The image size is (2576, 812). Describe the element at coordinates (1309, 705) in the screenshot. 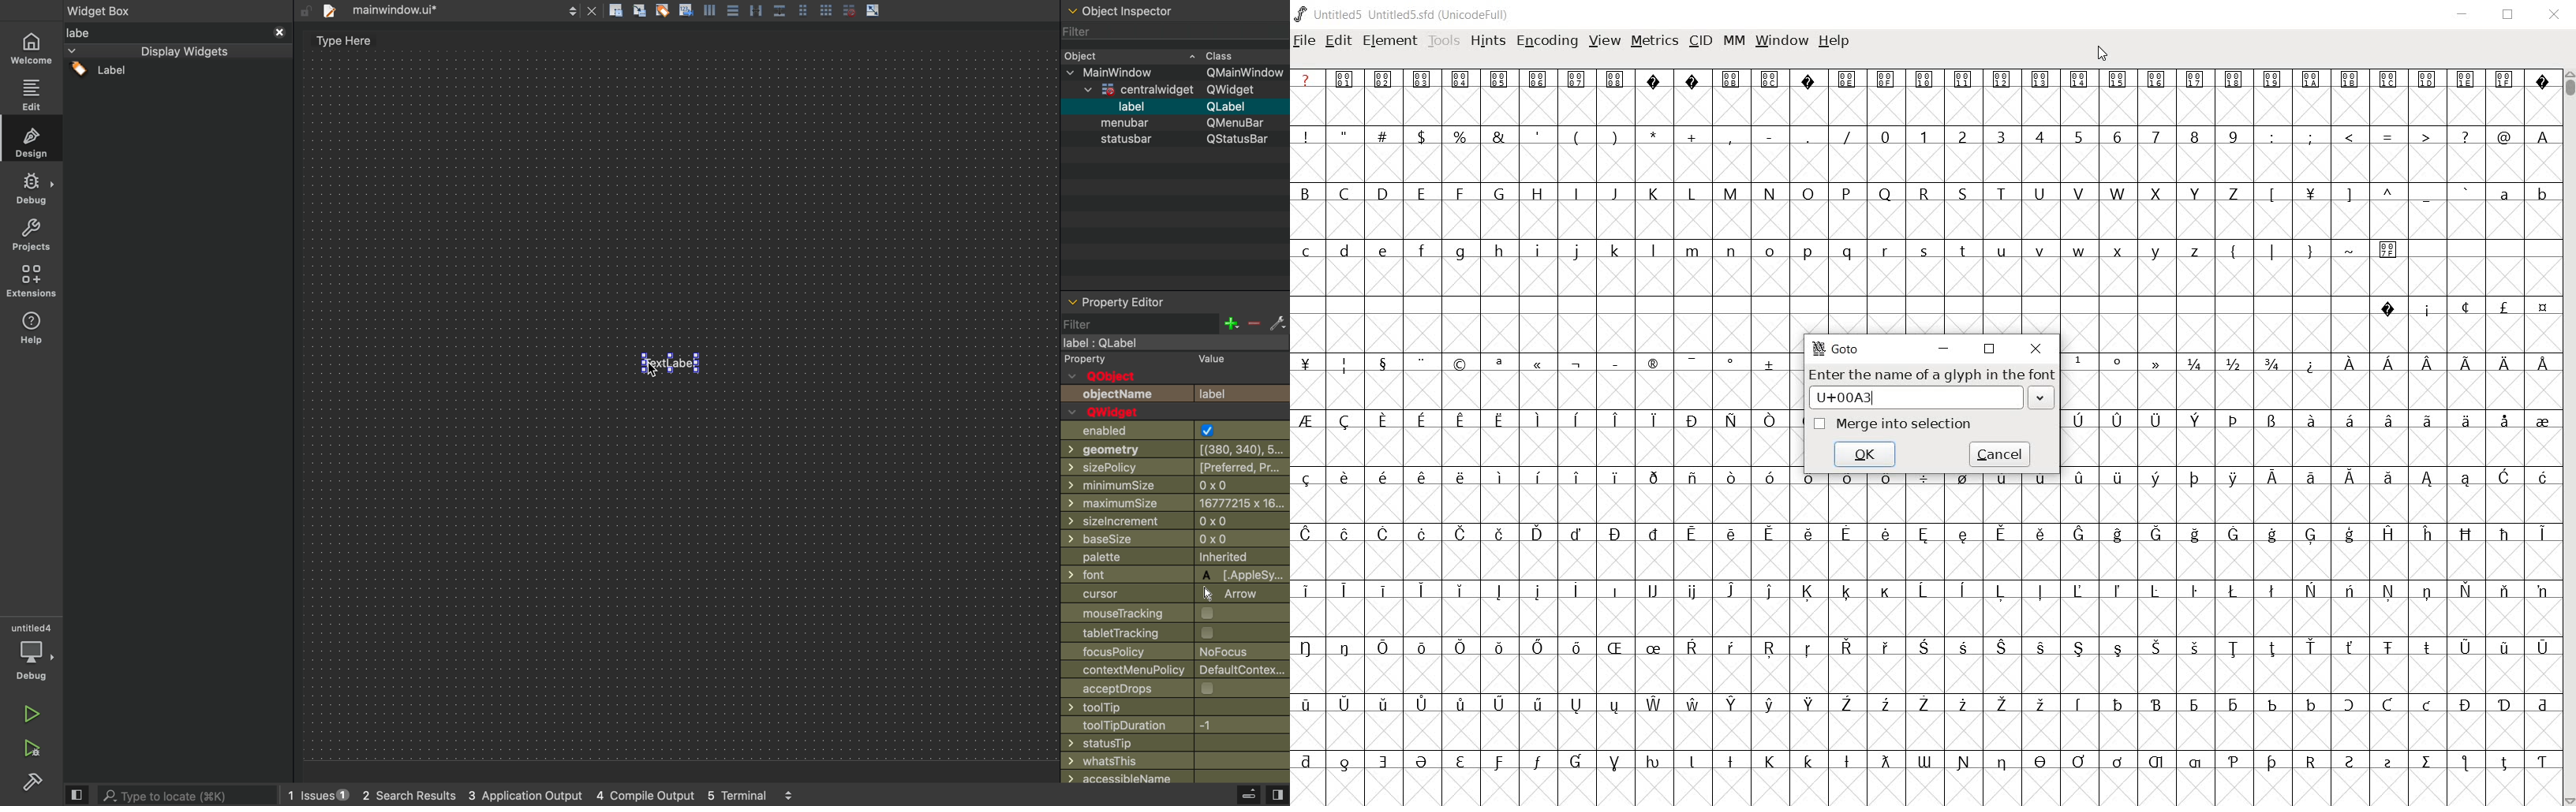

I see `Symbol` at that location.